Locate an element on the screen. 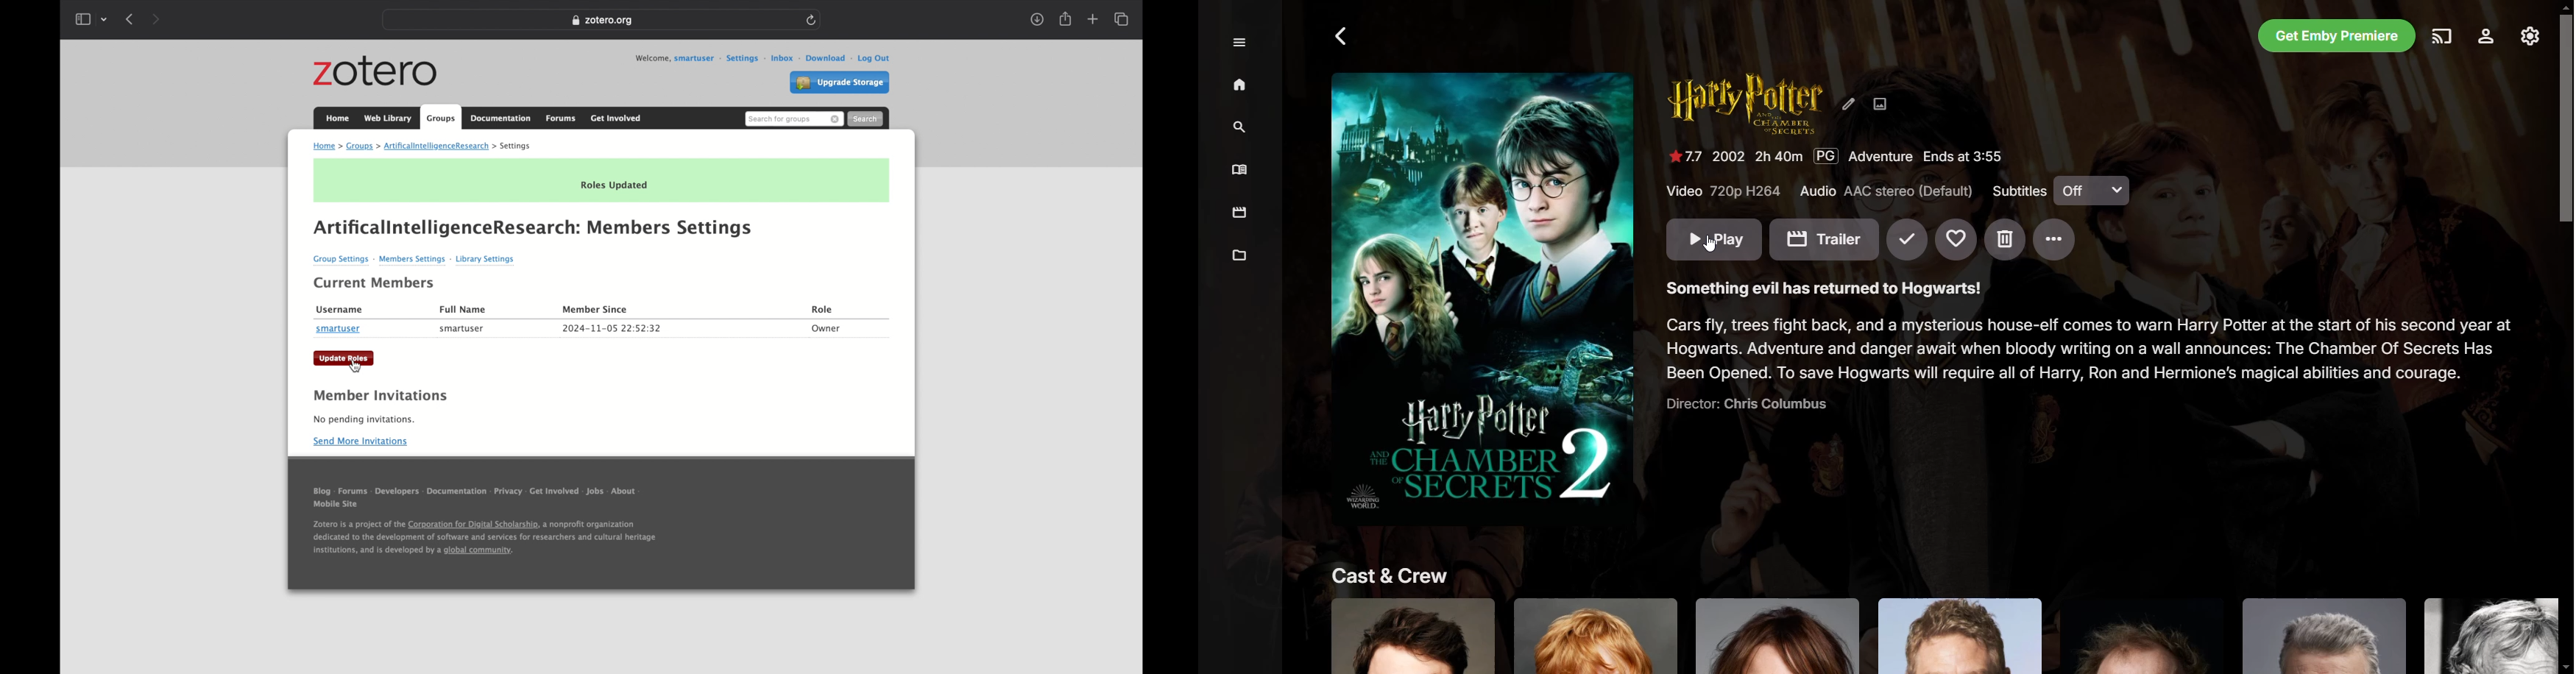 The height and width of the screenshot is (700, 2576). update roles is located at coordinates (345, 358).